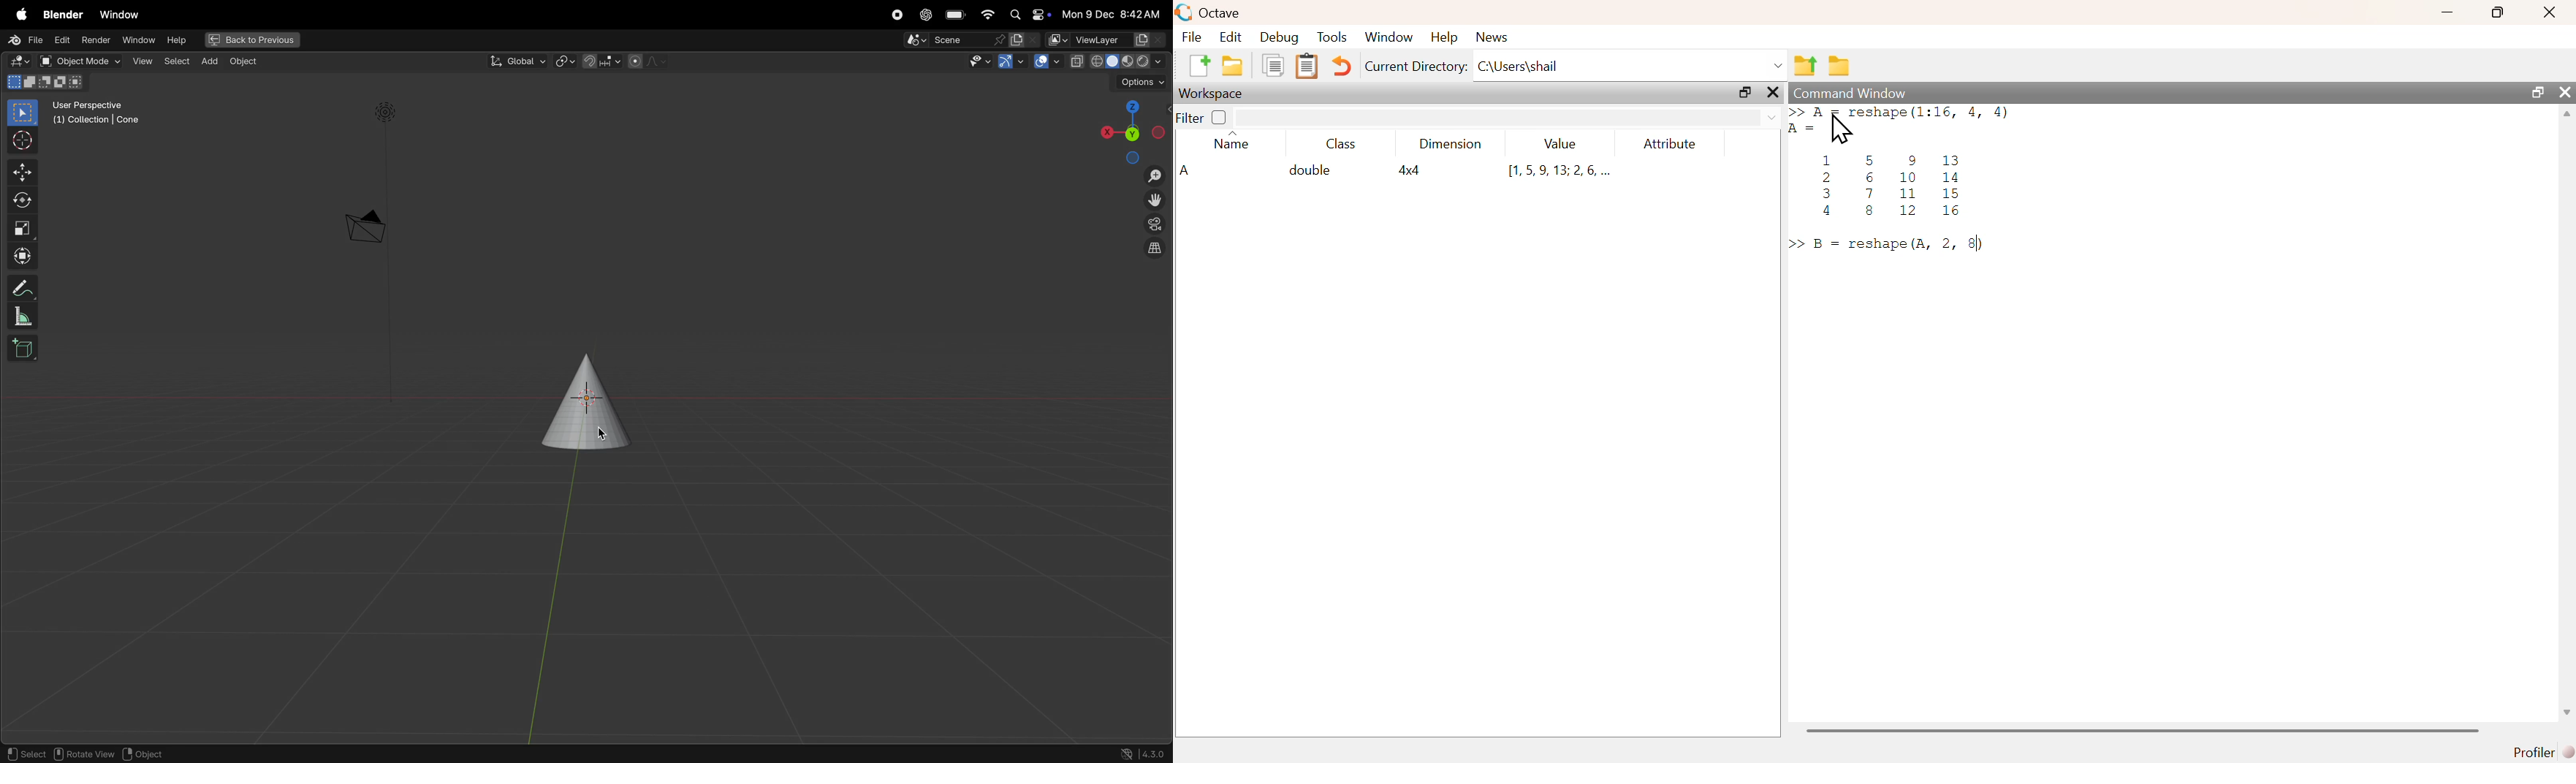 The image size is (2576, 784). What do you see at coordinates (1156, 248) in the screenshot?
I see `orthographic projection` at bounding box center [1156, 248].